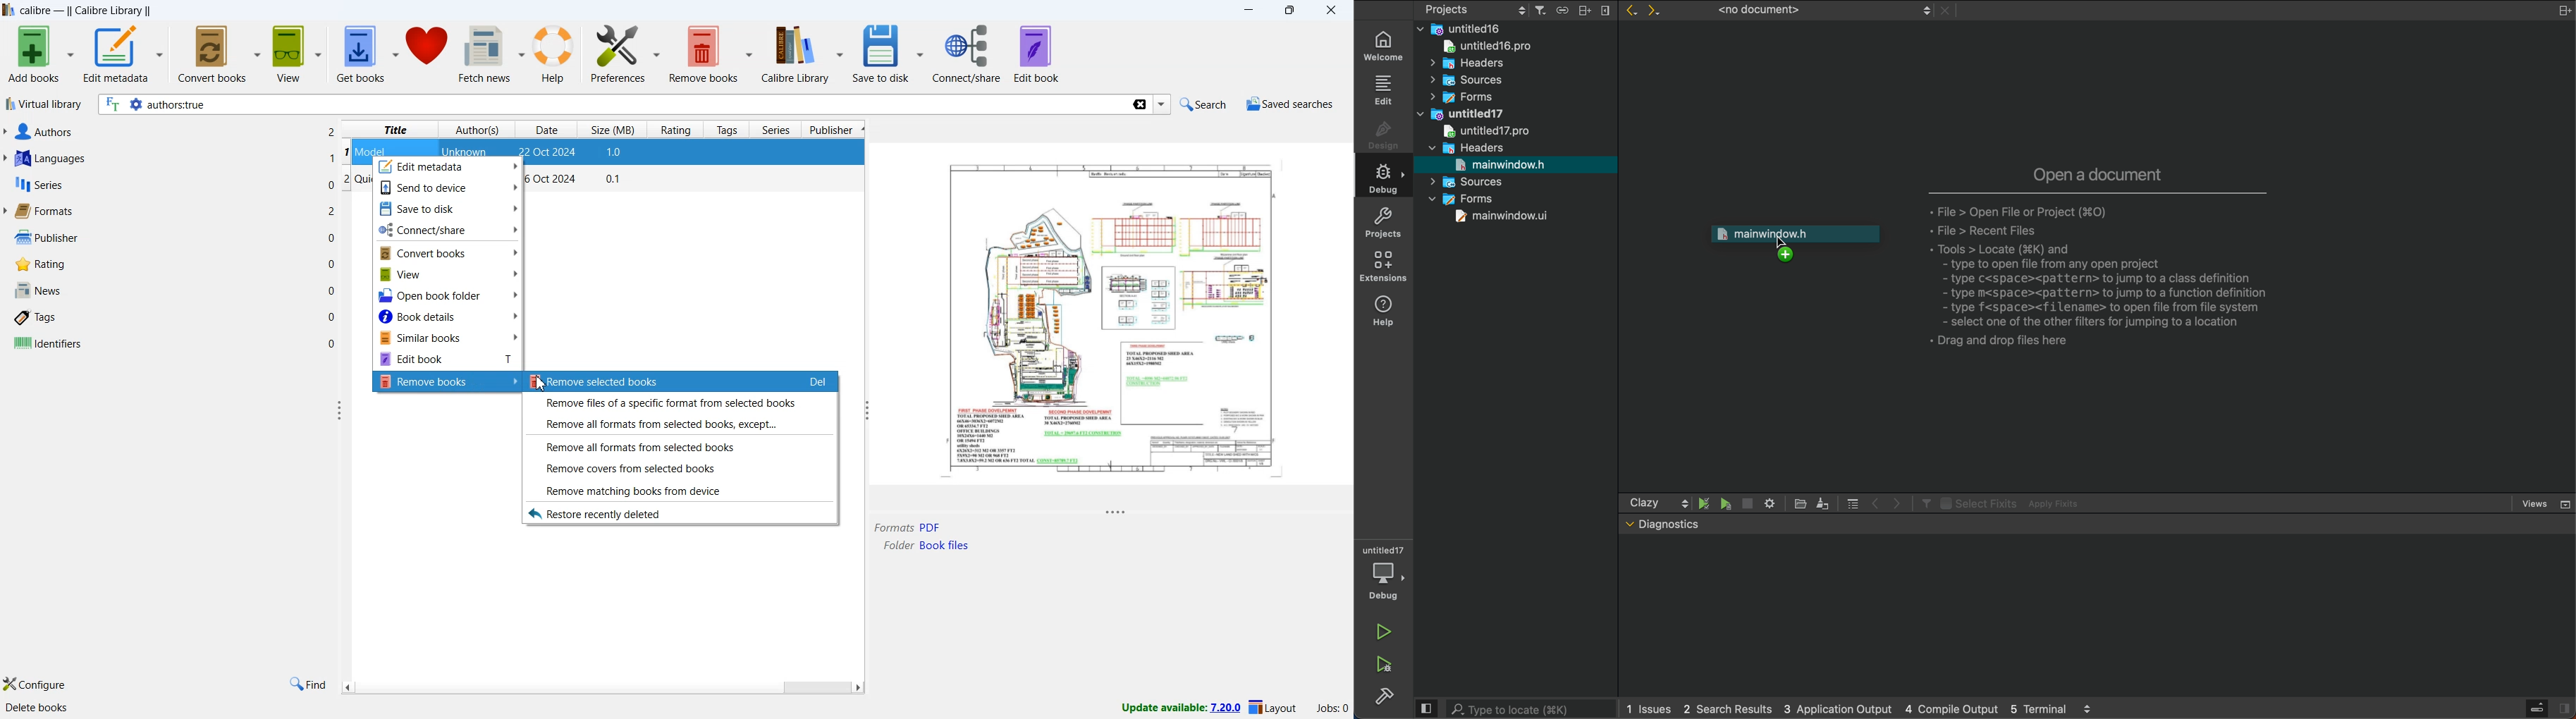 This screenshot has height=728, width=2576. What do you see at coordinates (37, 264) in the screenshot?
I see `rating` at bounding box center [37, 264].